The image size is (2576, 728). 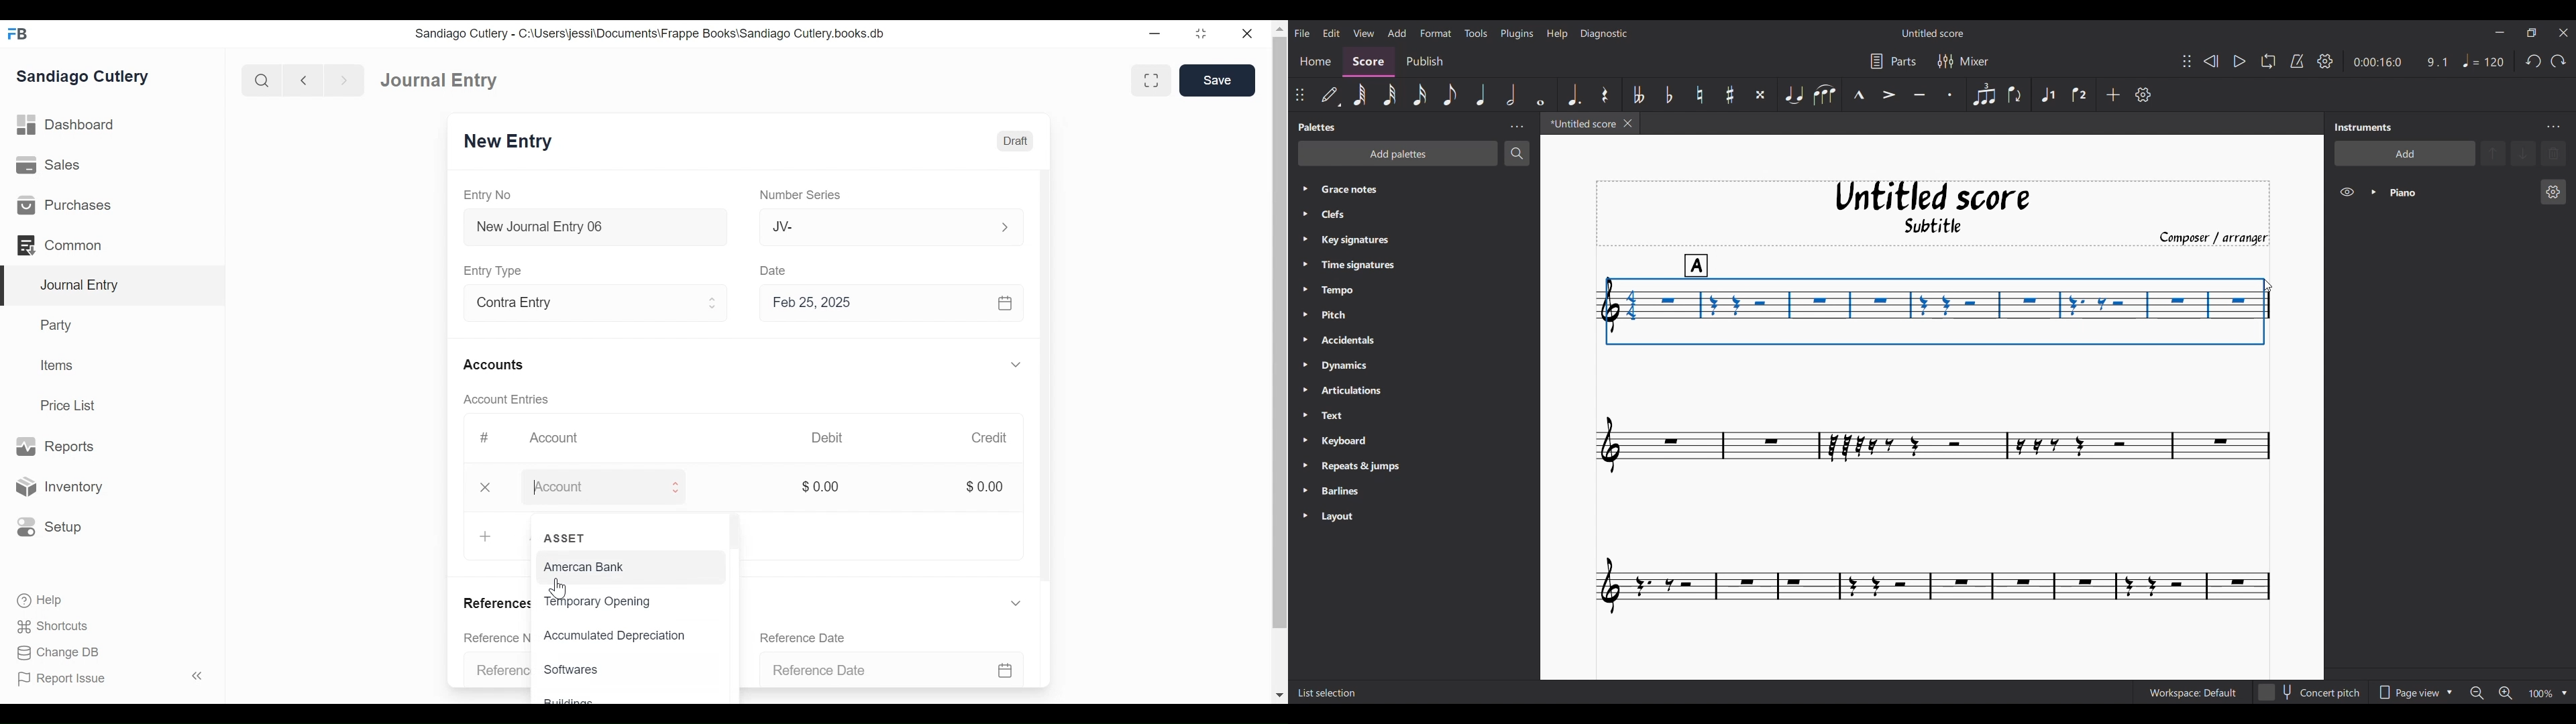 I want to click on Frappe Books Desktop icon, so click(x=19, y=34).